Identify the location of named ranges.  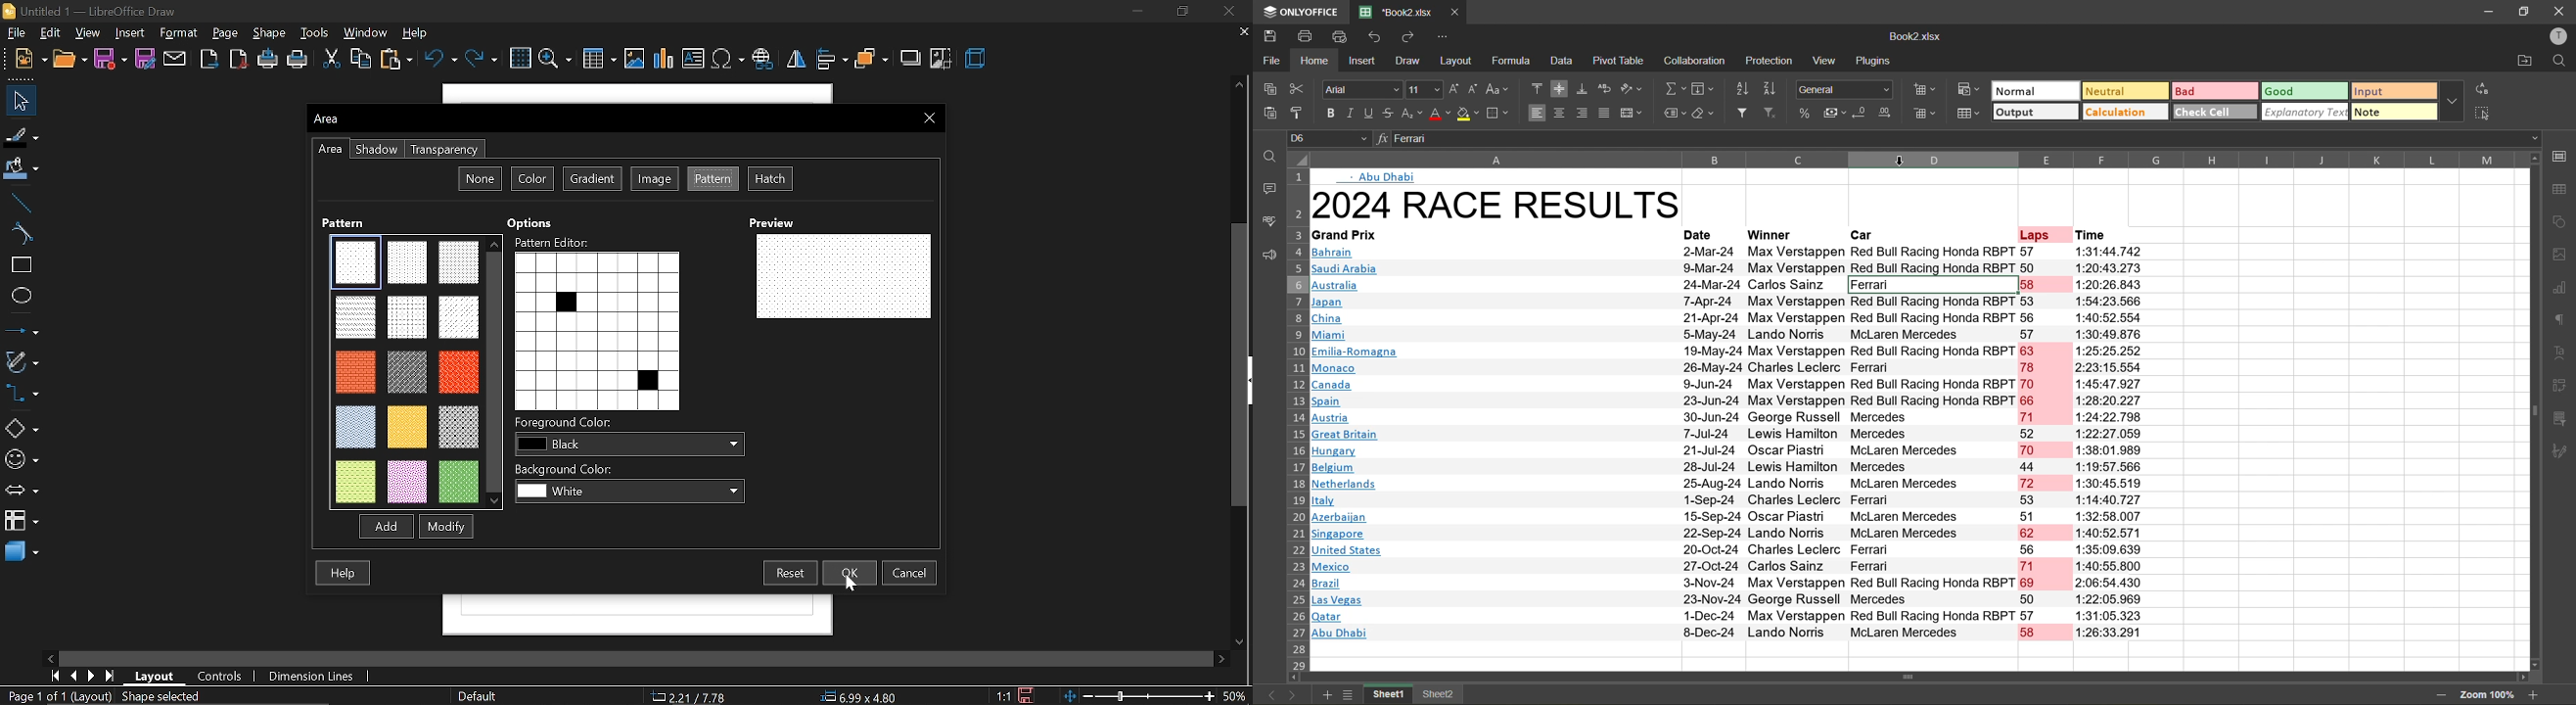
(1673, 111).